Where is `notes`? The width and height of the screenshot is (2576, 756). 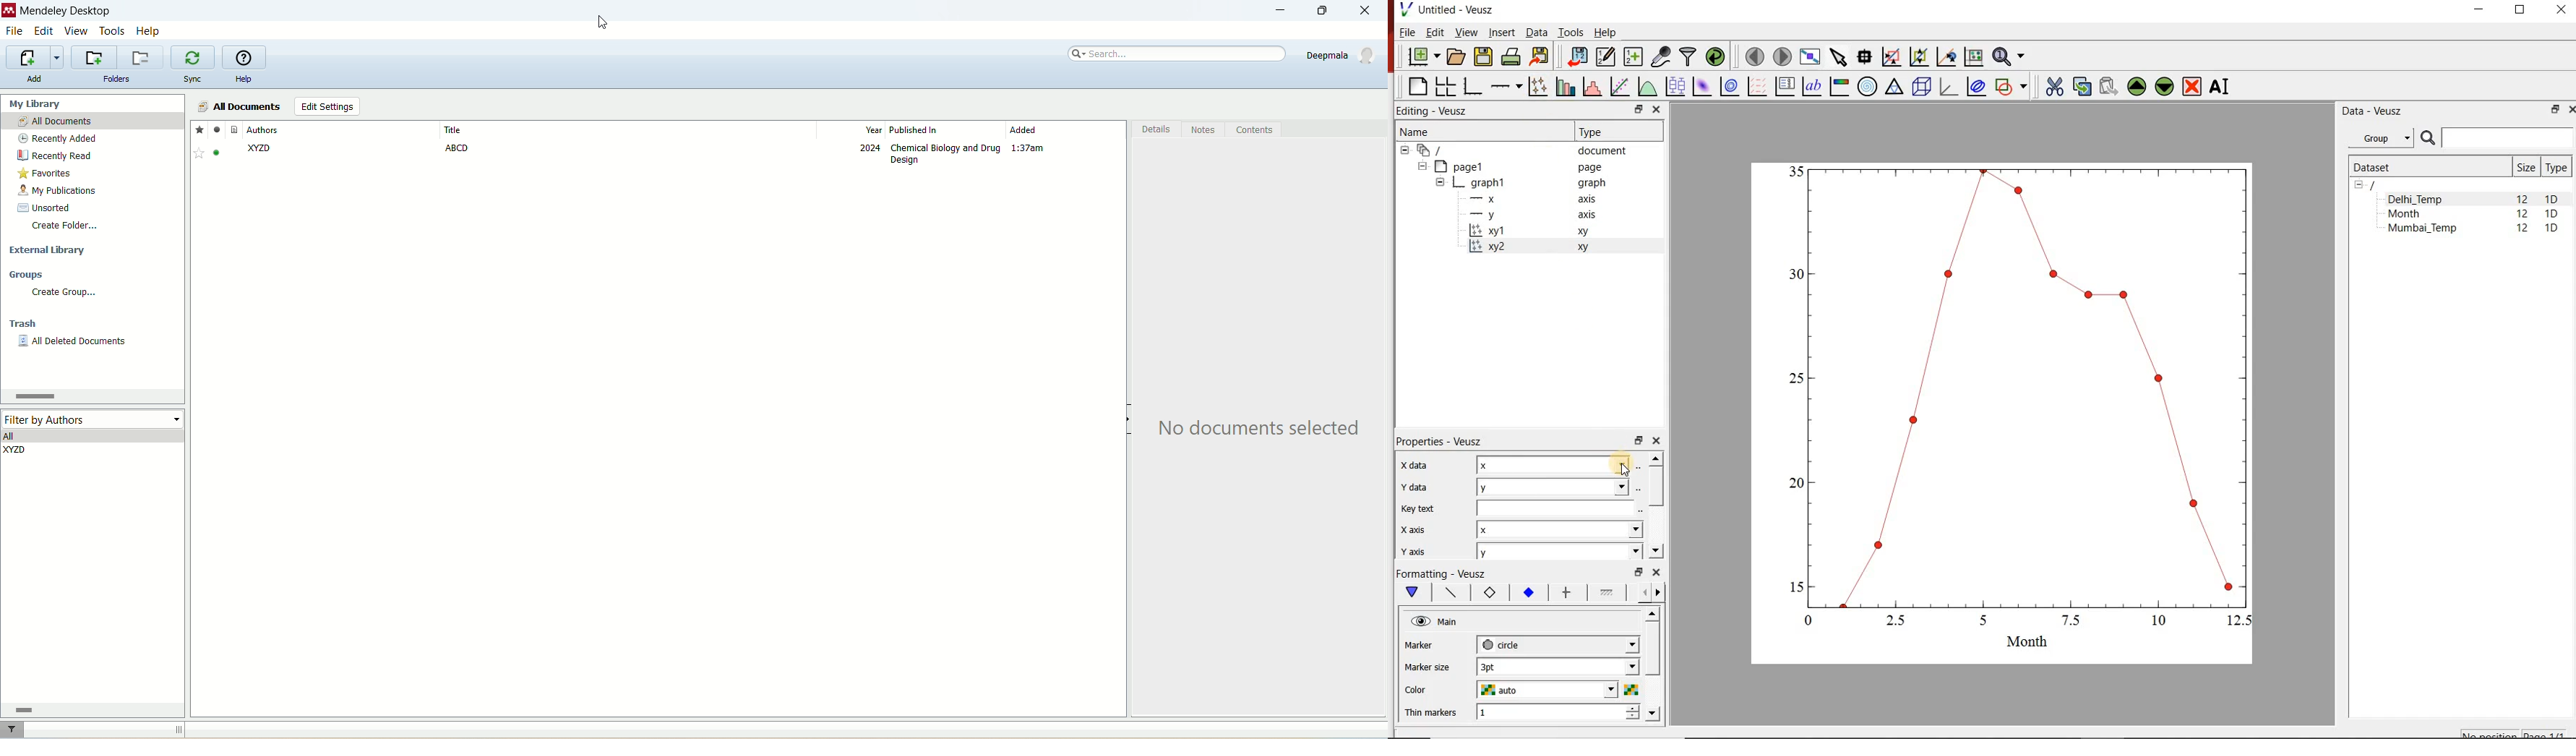
notes is located at coordinates (1205, 130).